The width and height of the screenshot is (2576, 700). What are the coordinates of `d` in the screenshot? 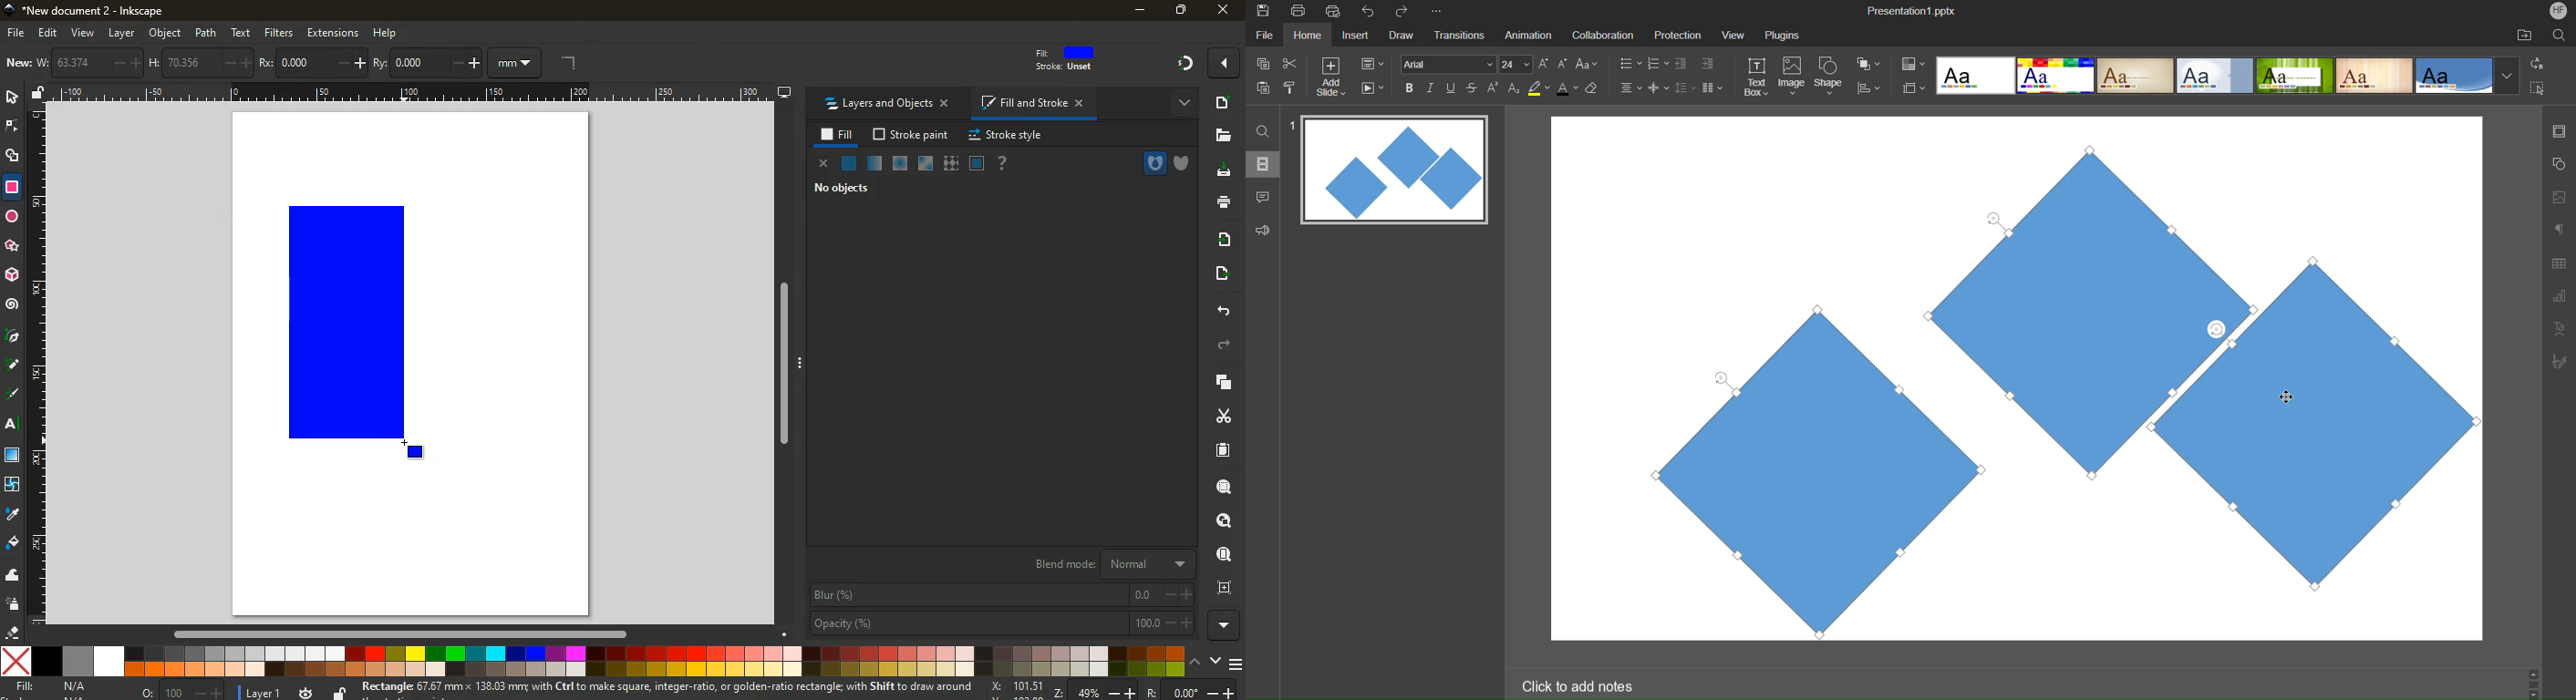 It's located at (14, 365).